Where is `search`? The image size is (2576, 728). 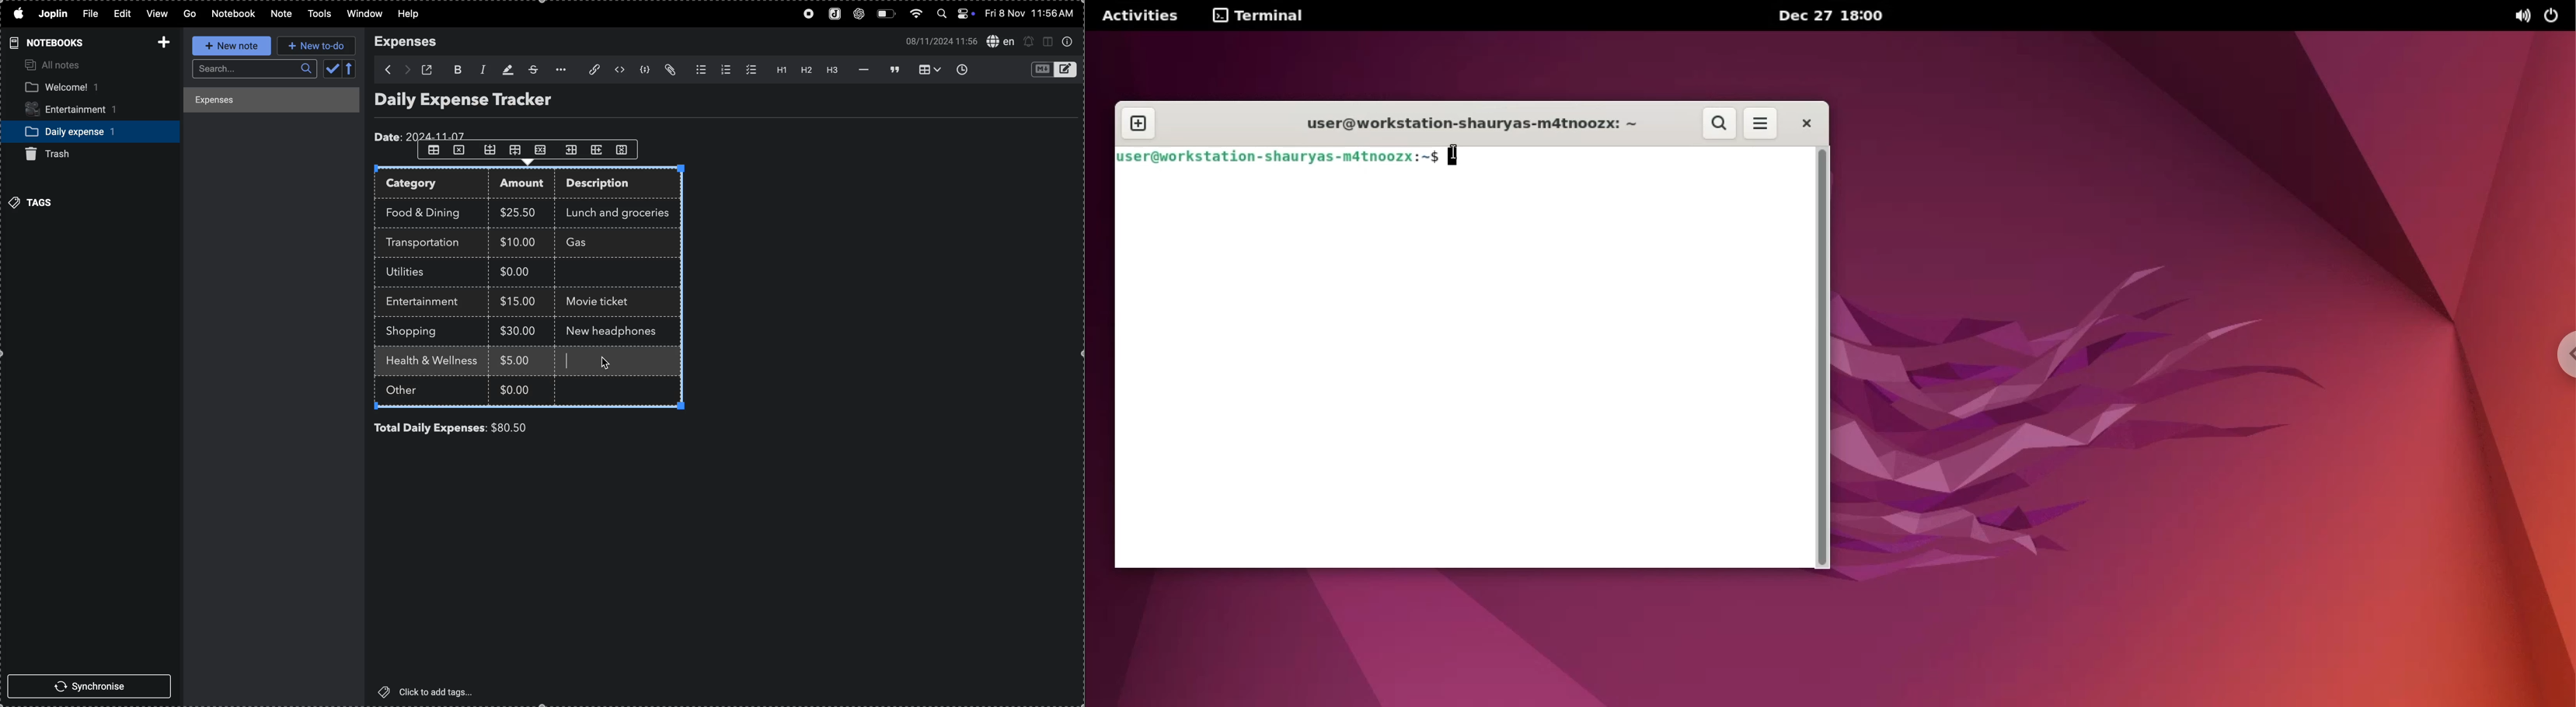 search is located at coordinates (1720, 124).